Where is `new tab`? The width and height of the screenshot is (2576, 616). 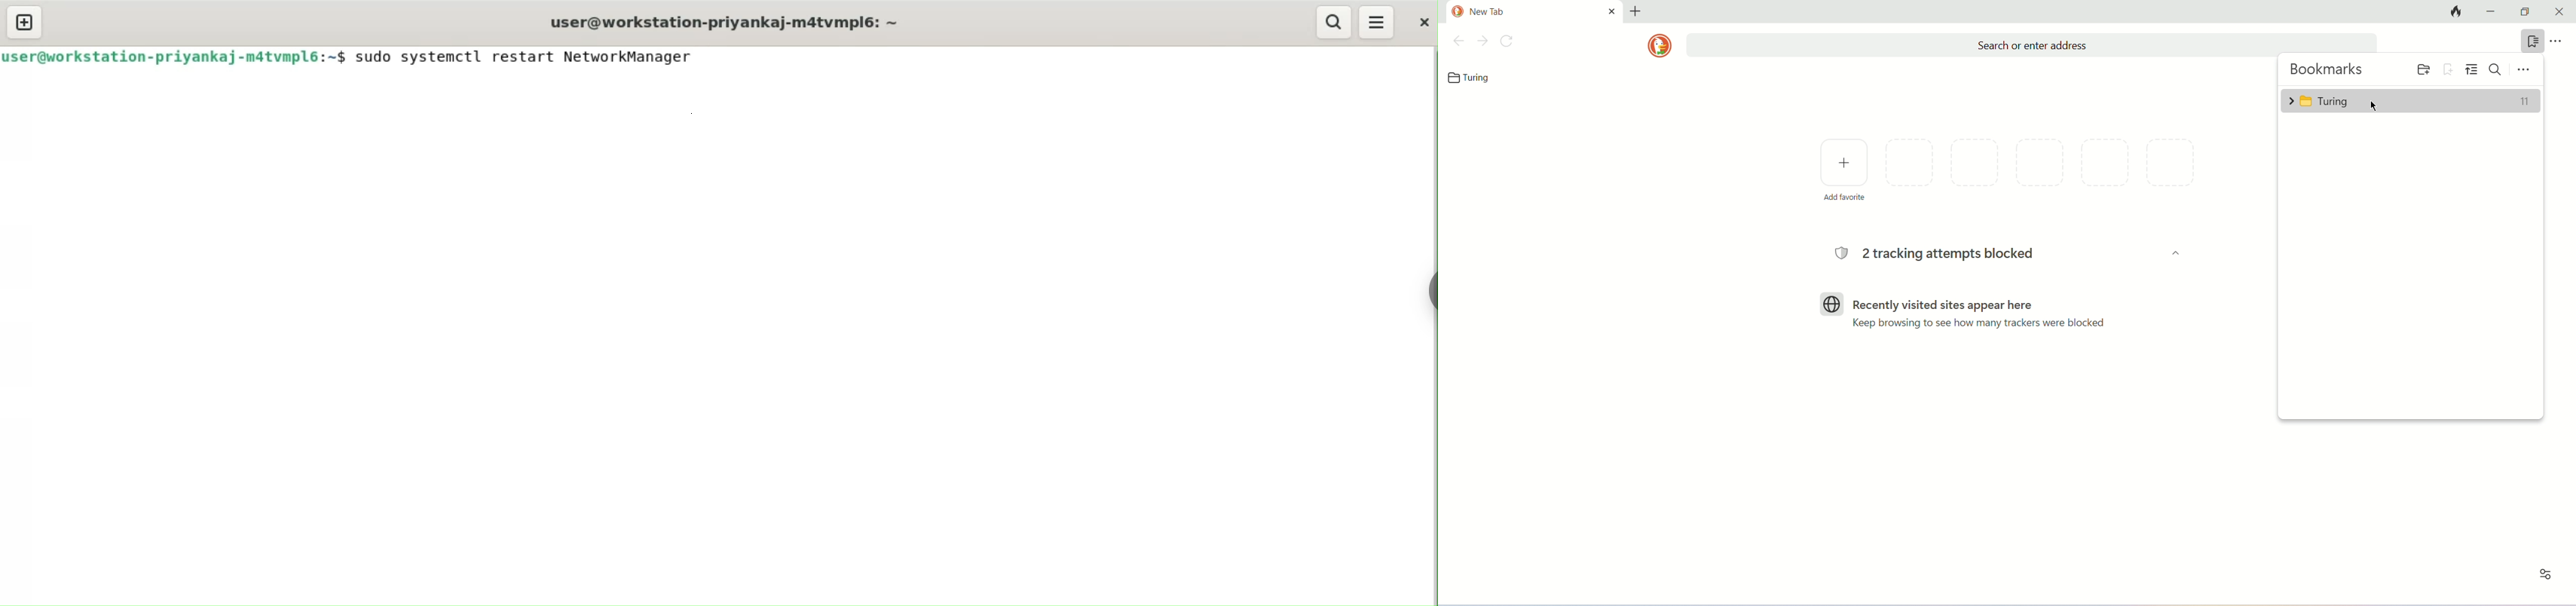 new tab is located at coordinates (1637, 10).